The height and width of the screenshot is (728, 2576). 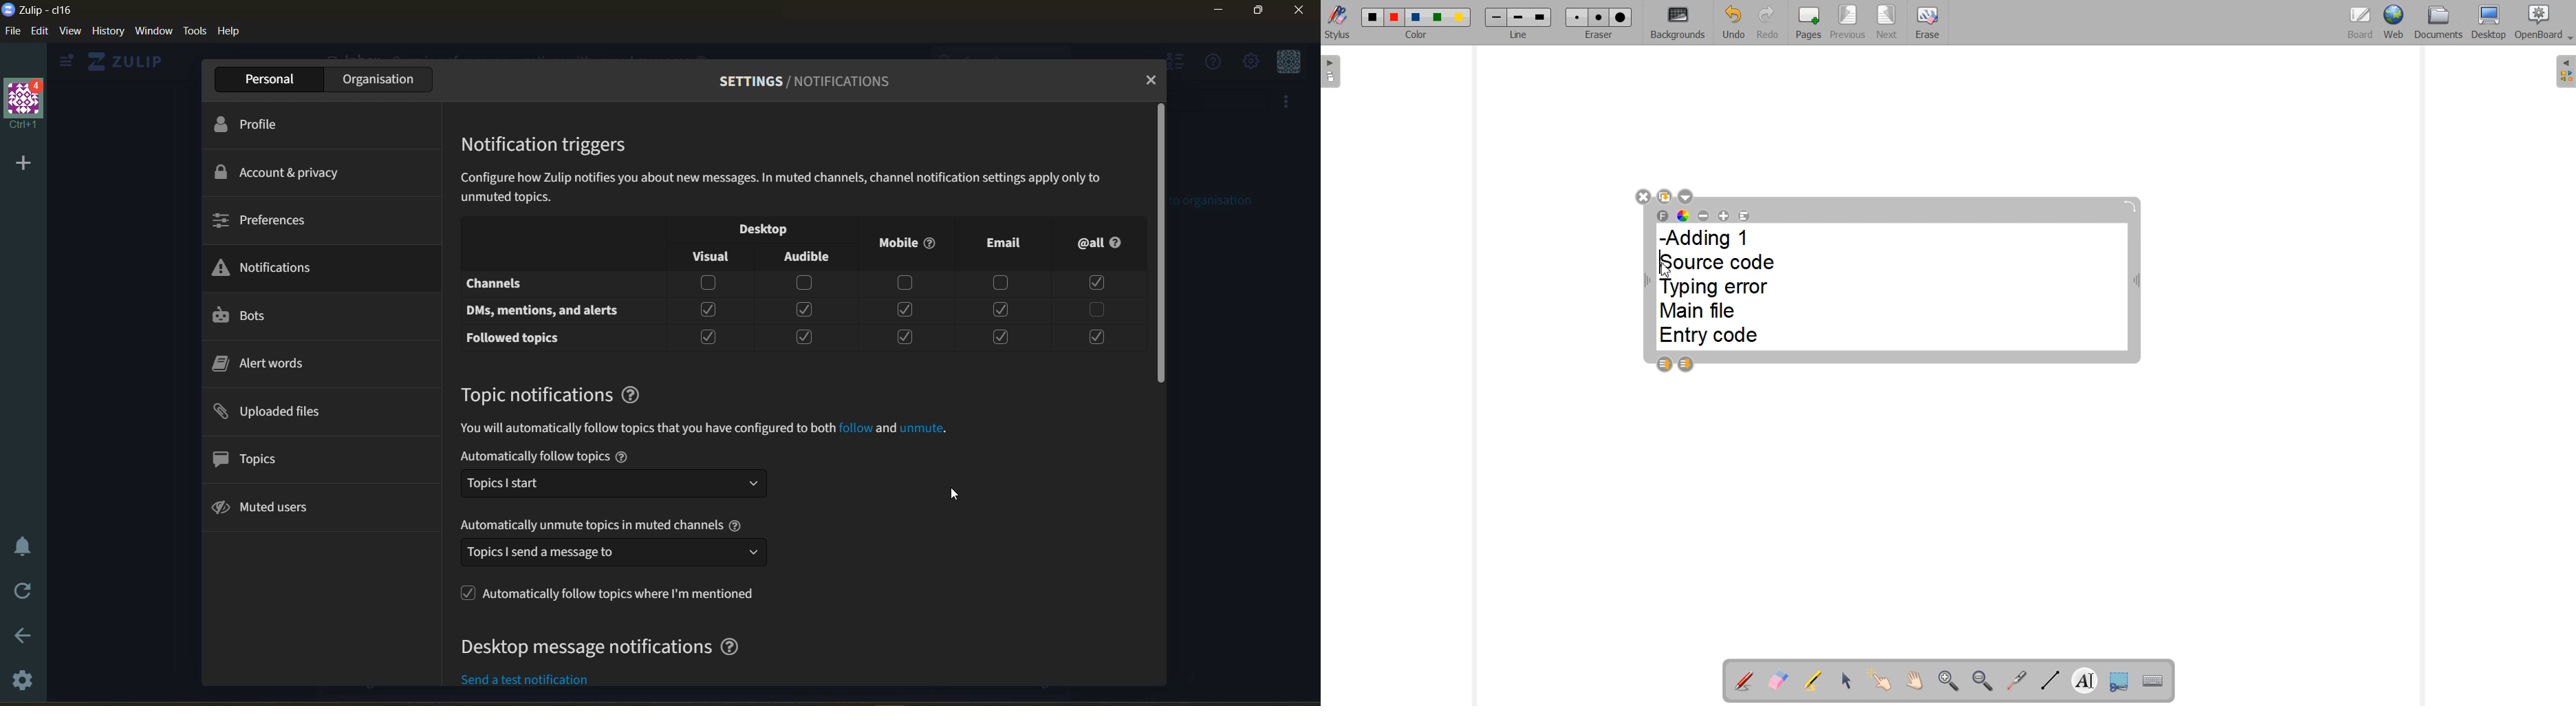 I want to click on Checkbox, so click(x=808, y=336).